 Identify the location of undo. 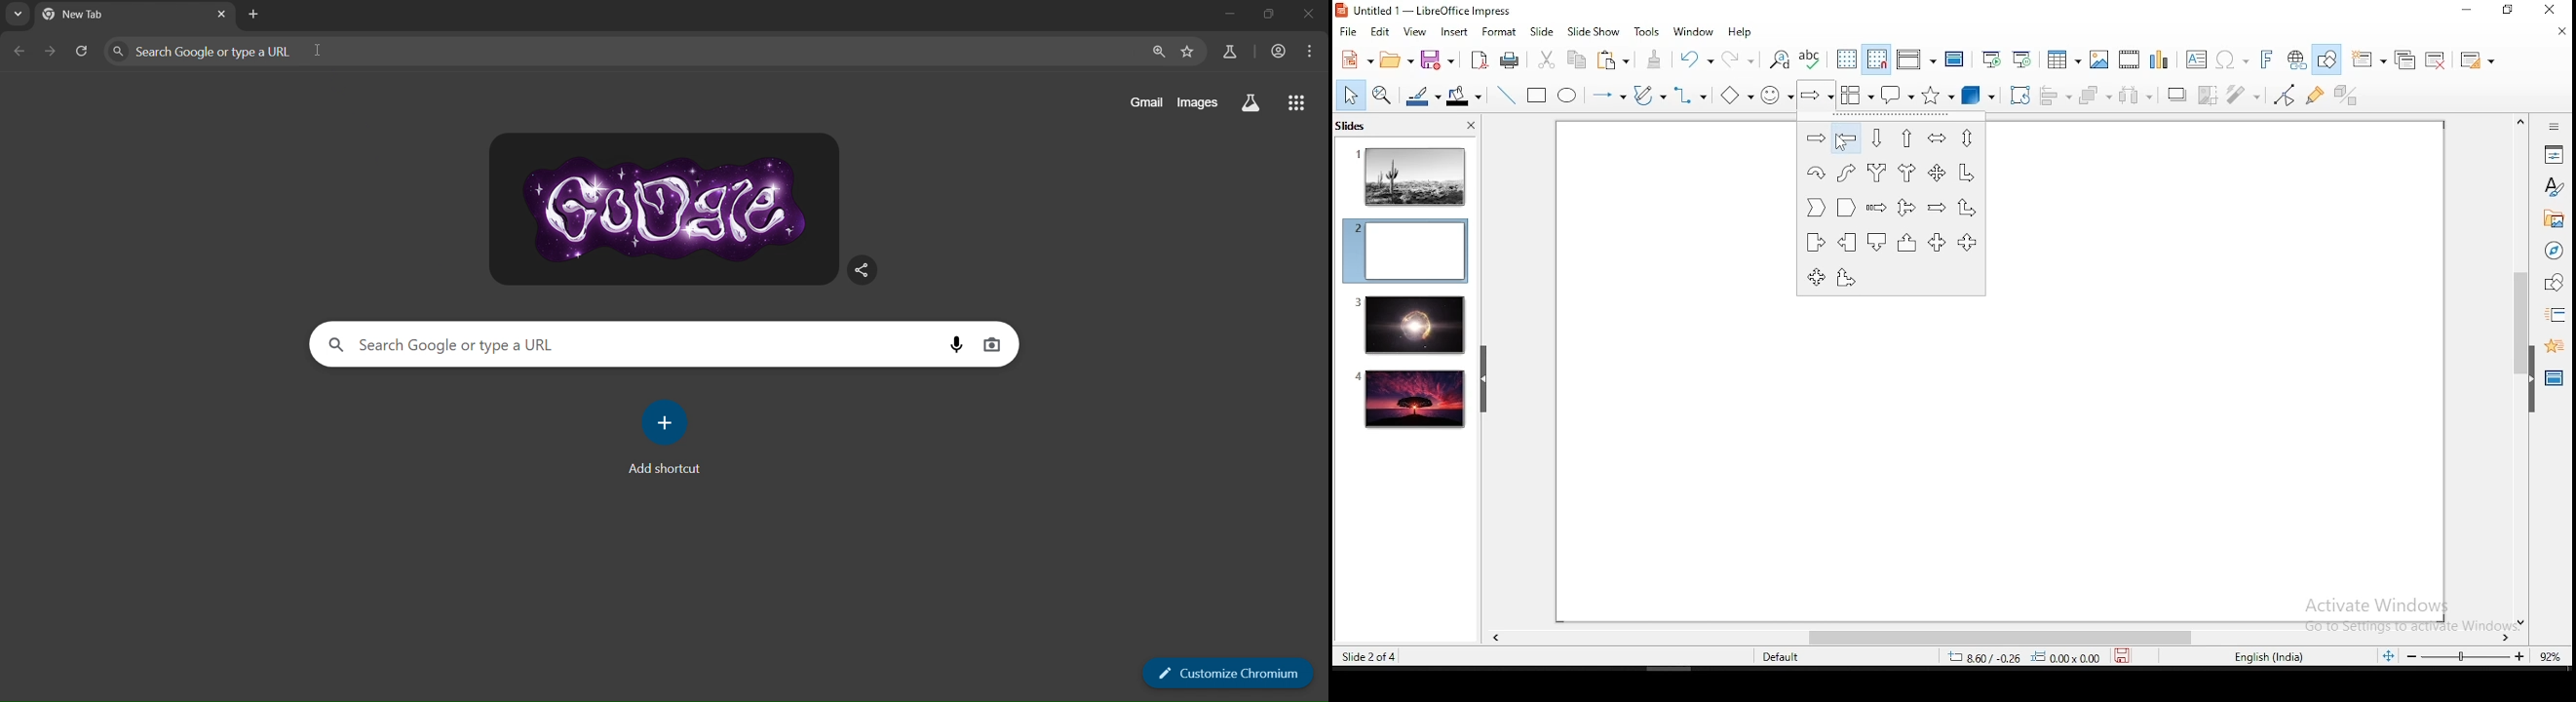
(1698, 59).